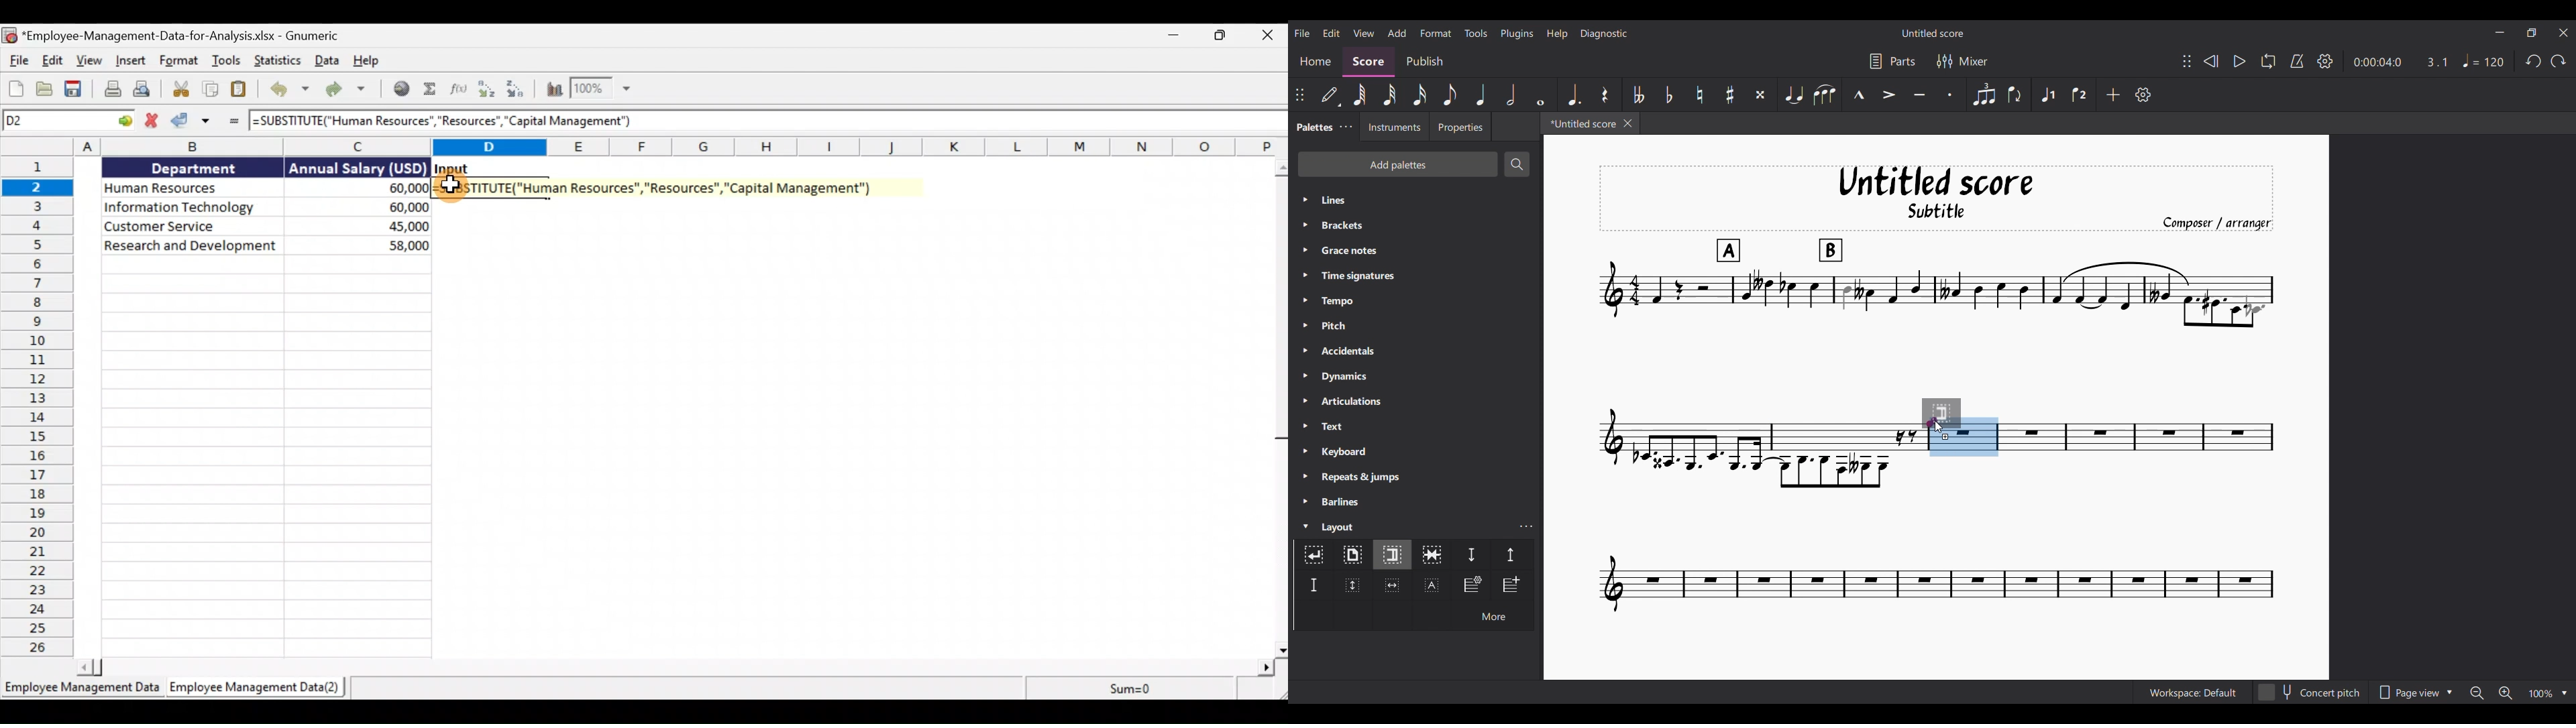 This screenshot has height=728, width=2576. What do you see at coordinates (90, 60) in the screenshot?
I see `View` at bounding box center [90, 60].